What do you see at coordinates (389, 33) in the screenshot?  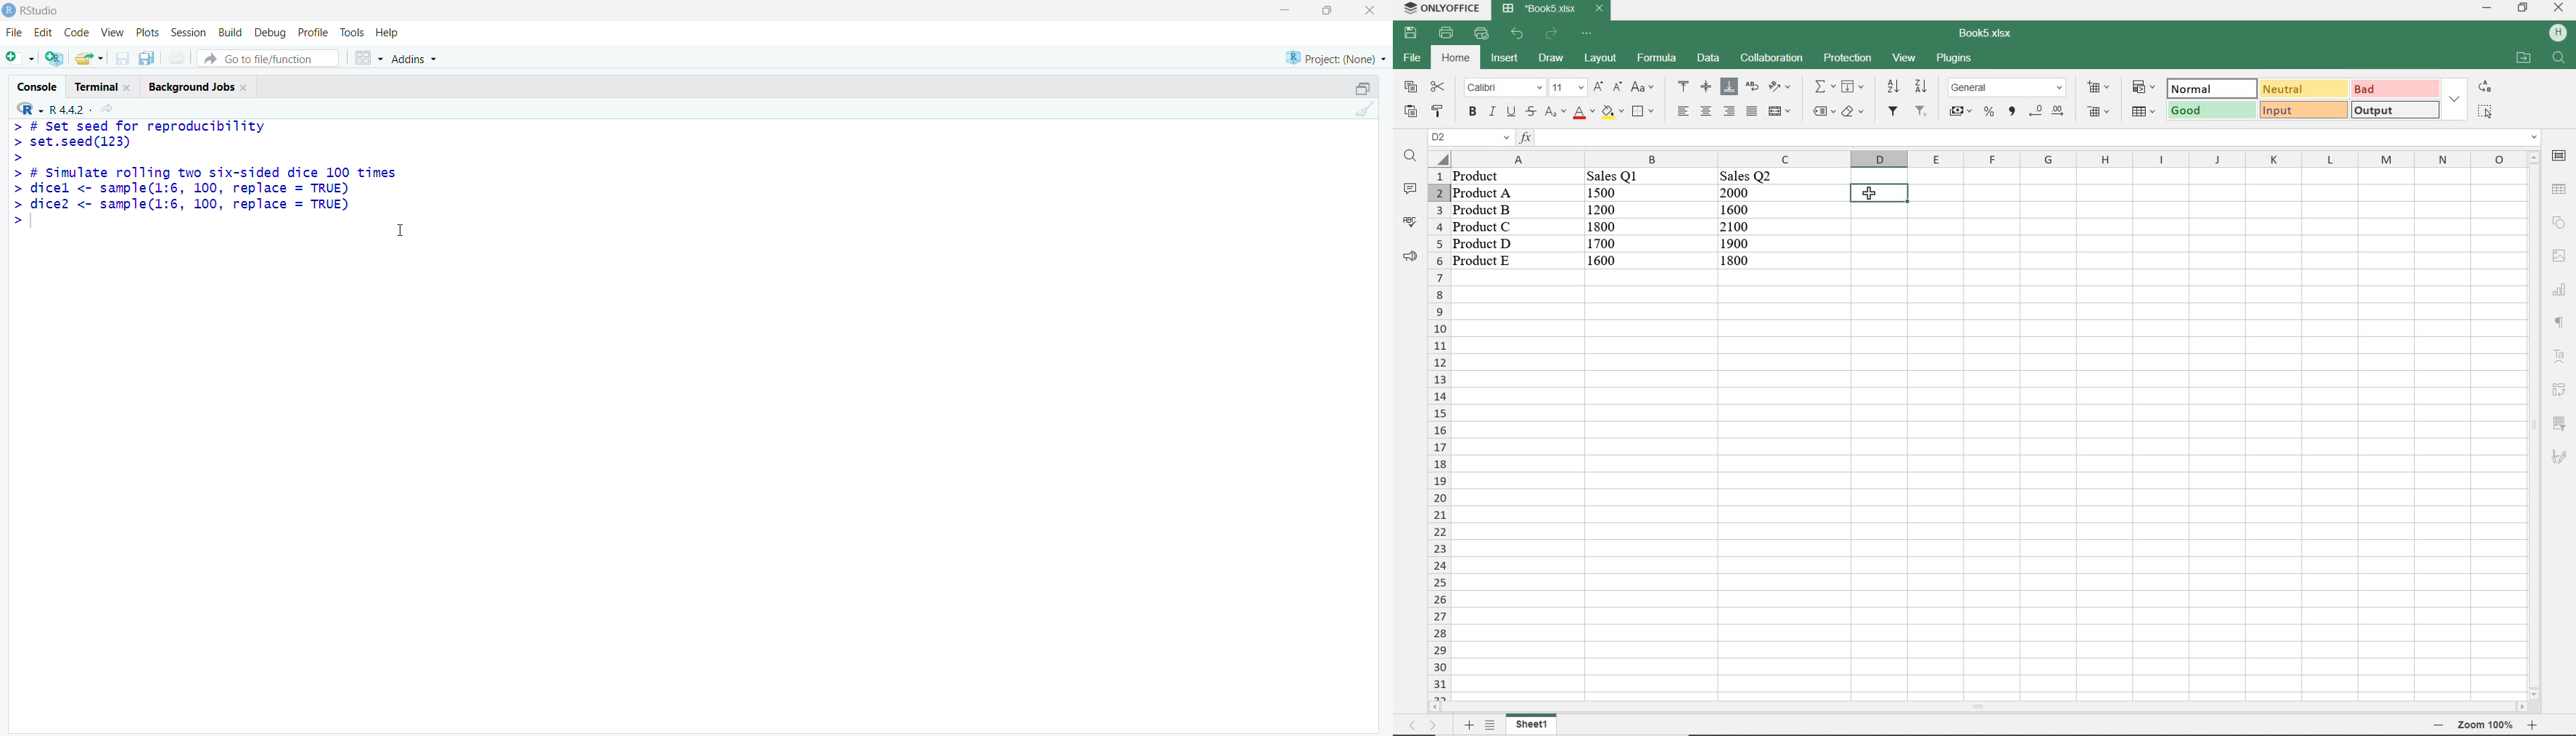 I see `help` at bounding box center [389, 33].